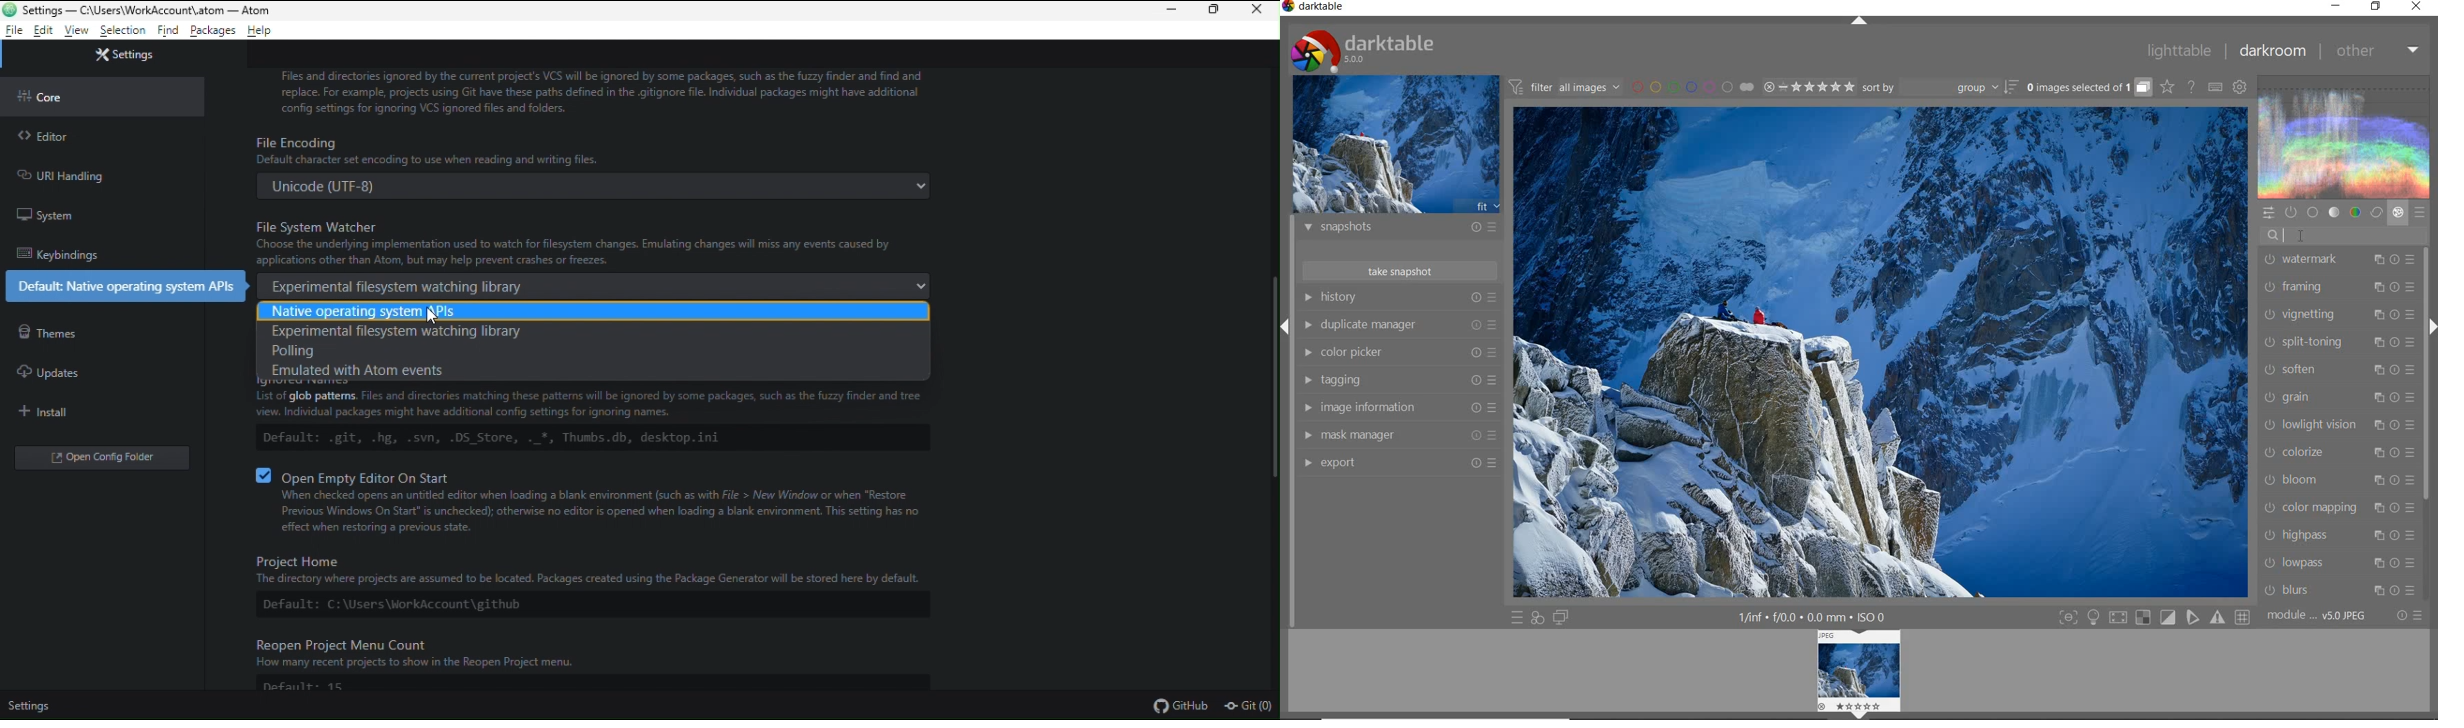 This screenshot has width=2464, height=728. What do you see at coordinates (603, 667) in the screenshot?
I see `Reopen project menu count` at bounding box center [603, 667].